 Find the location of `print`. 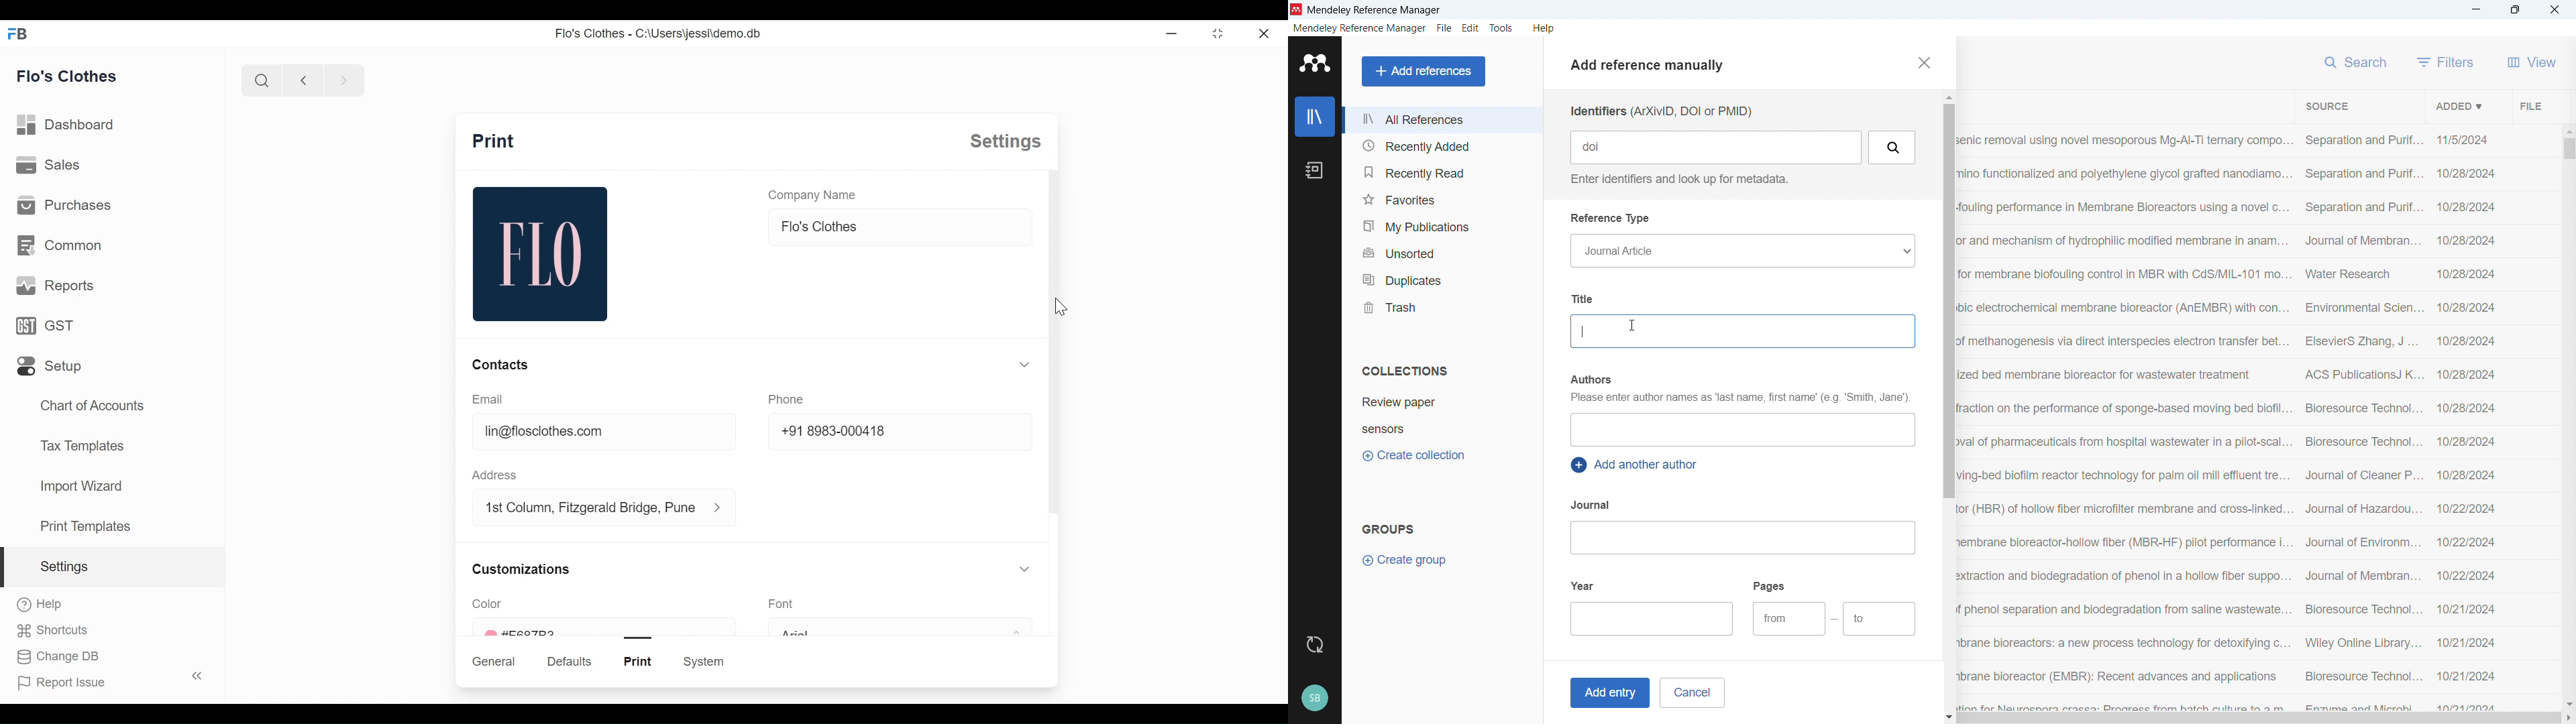

print is located at coordinates (639, 661).